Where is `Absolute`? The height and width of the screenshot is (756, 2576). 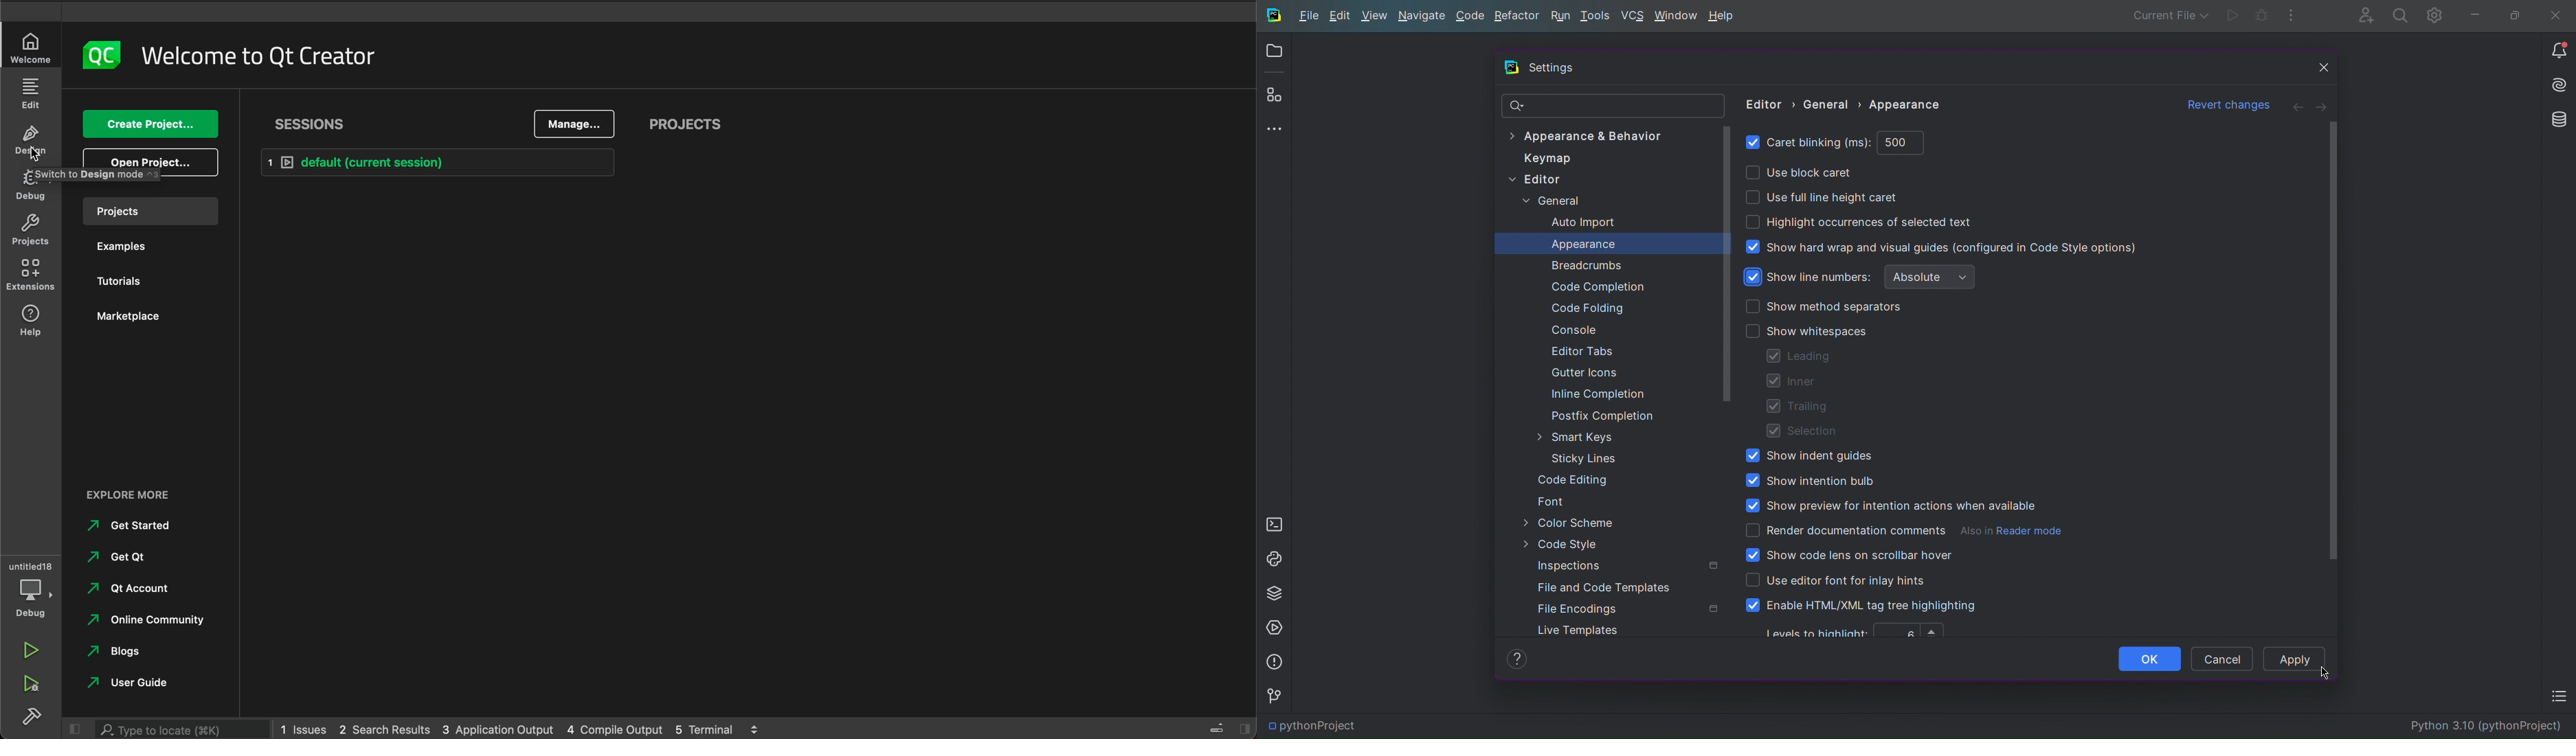
Absolute is located at coordinates (1930, 277).